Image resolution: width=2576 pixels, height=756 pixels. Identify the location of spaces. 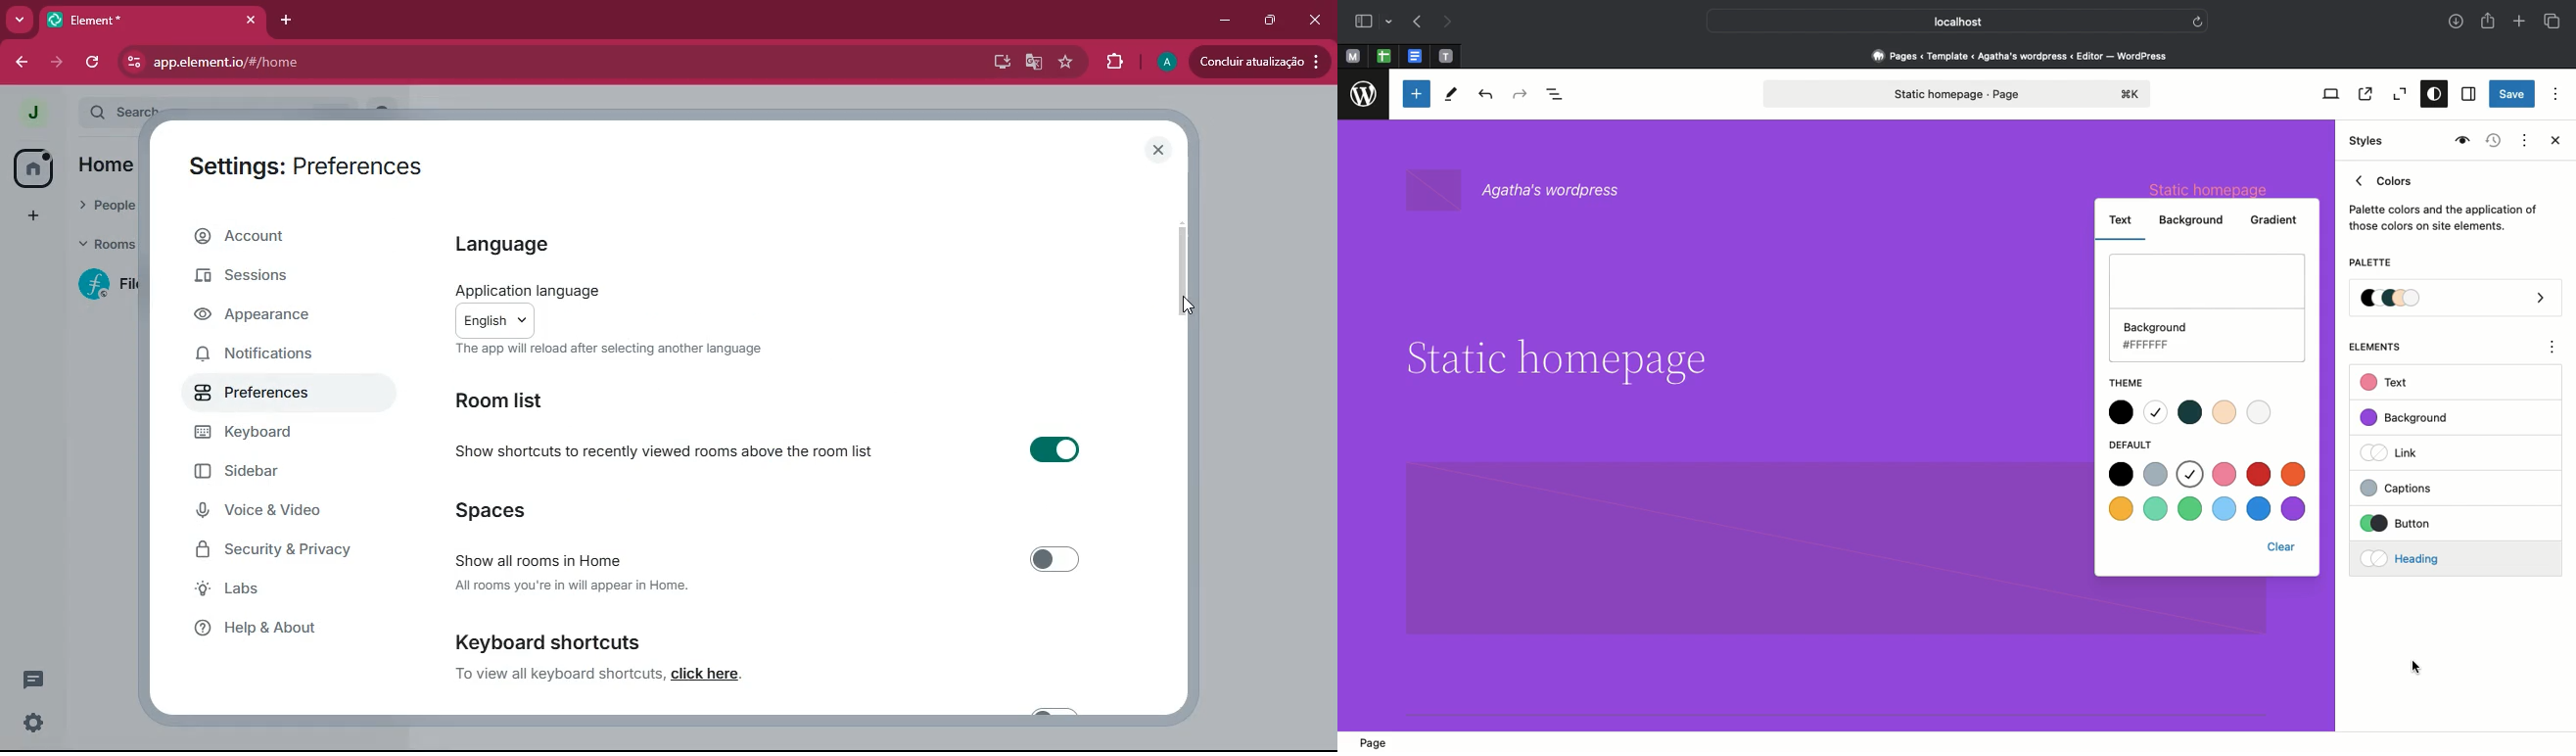
(523, 509).